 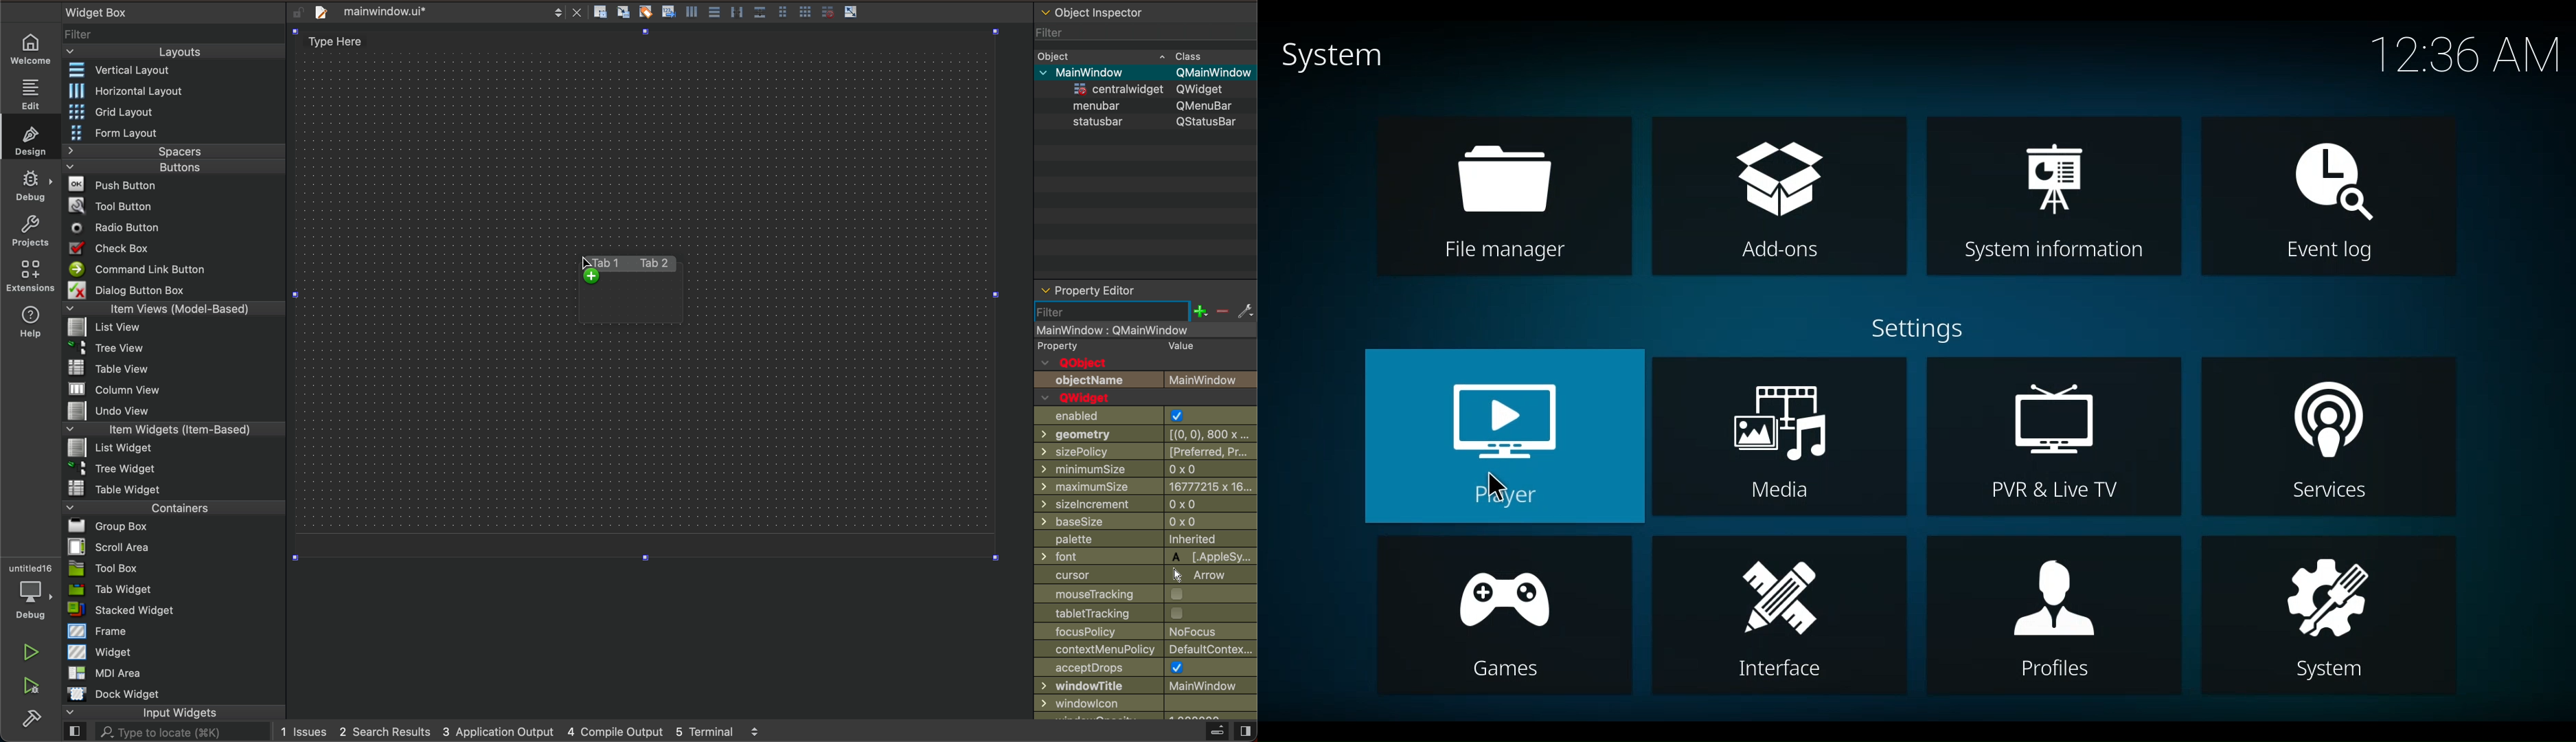 What do you see at coordinates (97, 364) in the screenshot?
I see `Table View` at bounding box center [97, 364].